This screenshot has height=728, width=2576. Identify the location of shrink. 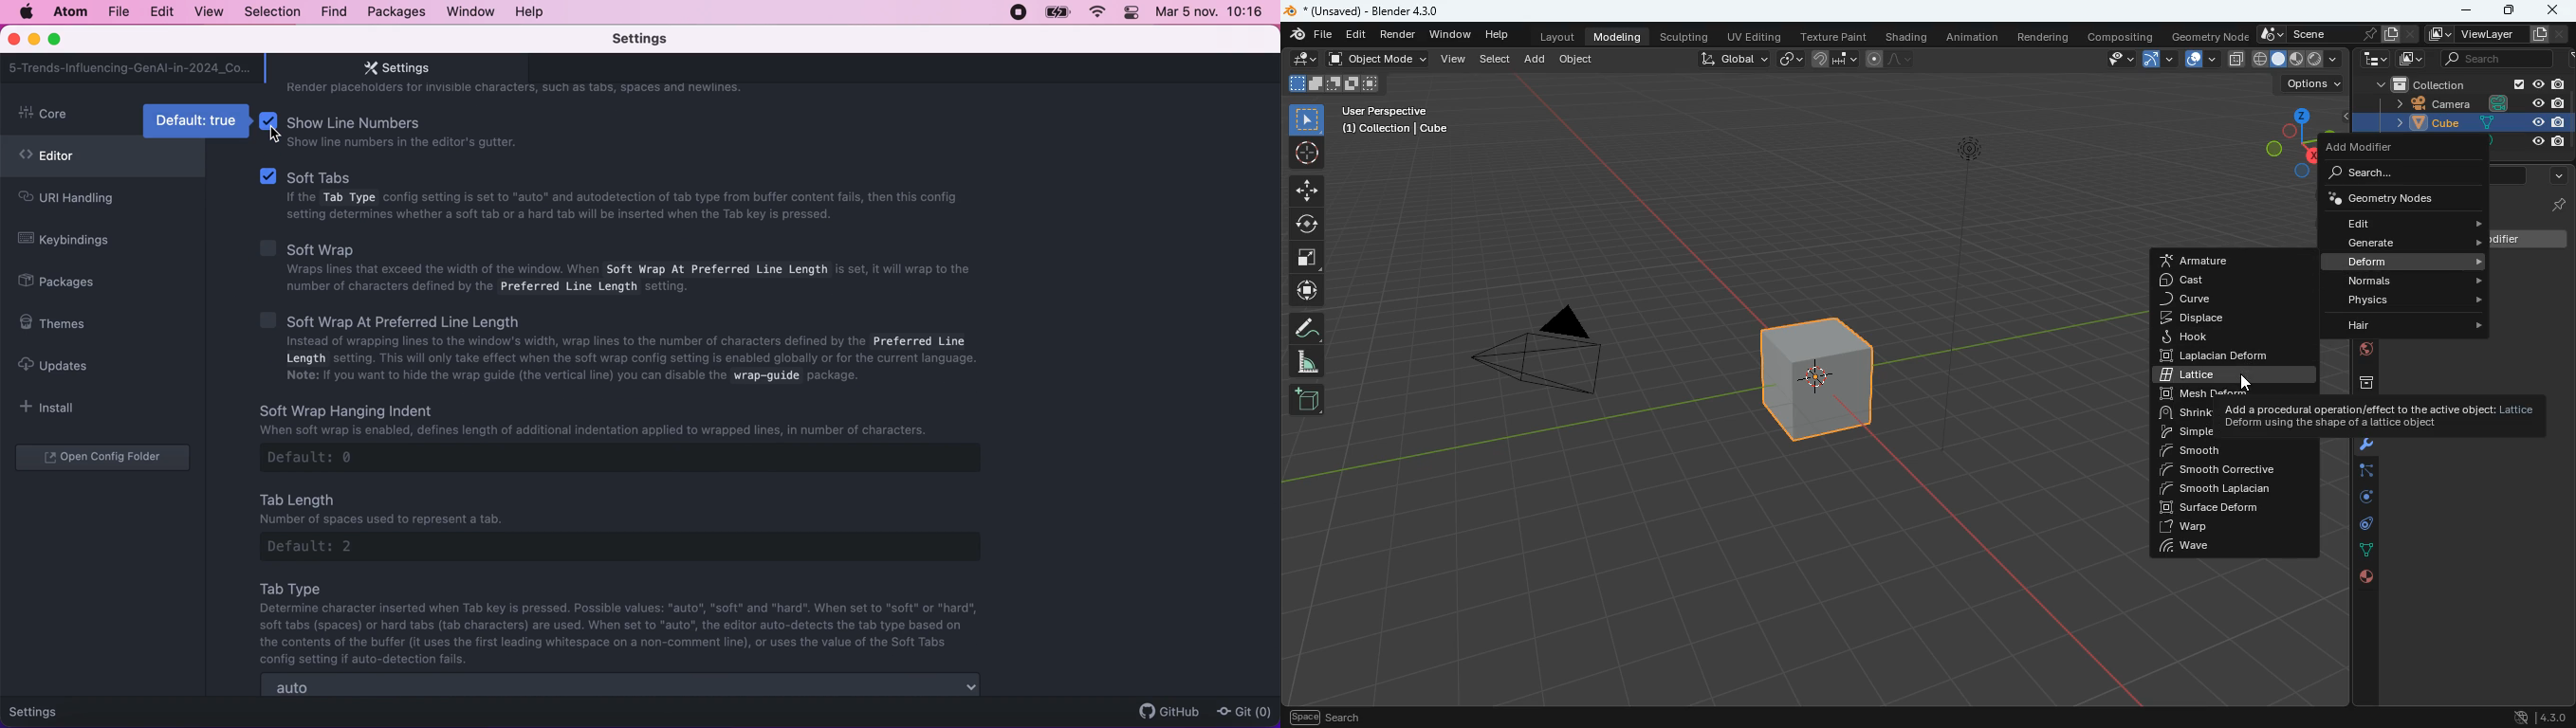
(2183, 414).